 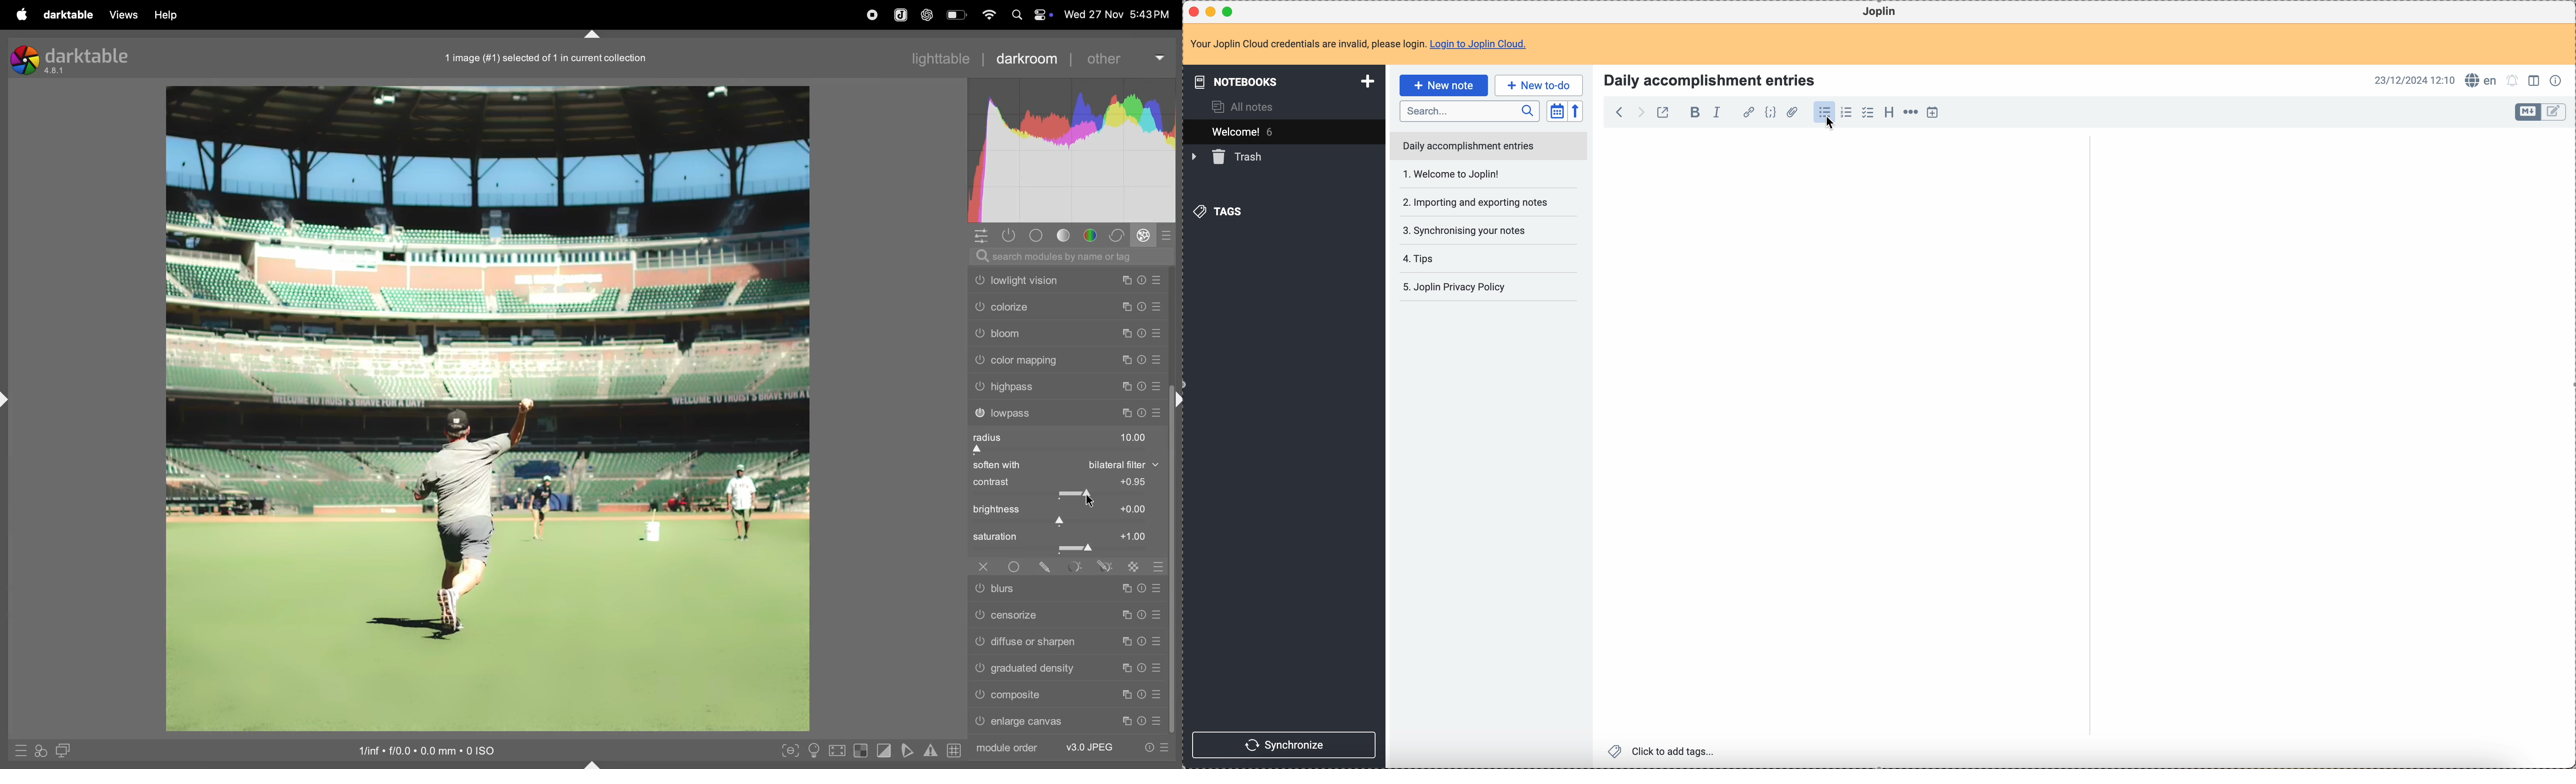 I want to click on Apple menu, so click(x=21, y=14).